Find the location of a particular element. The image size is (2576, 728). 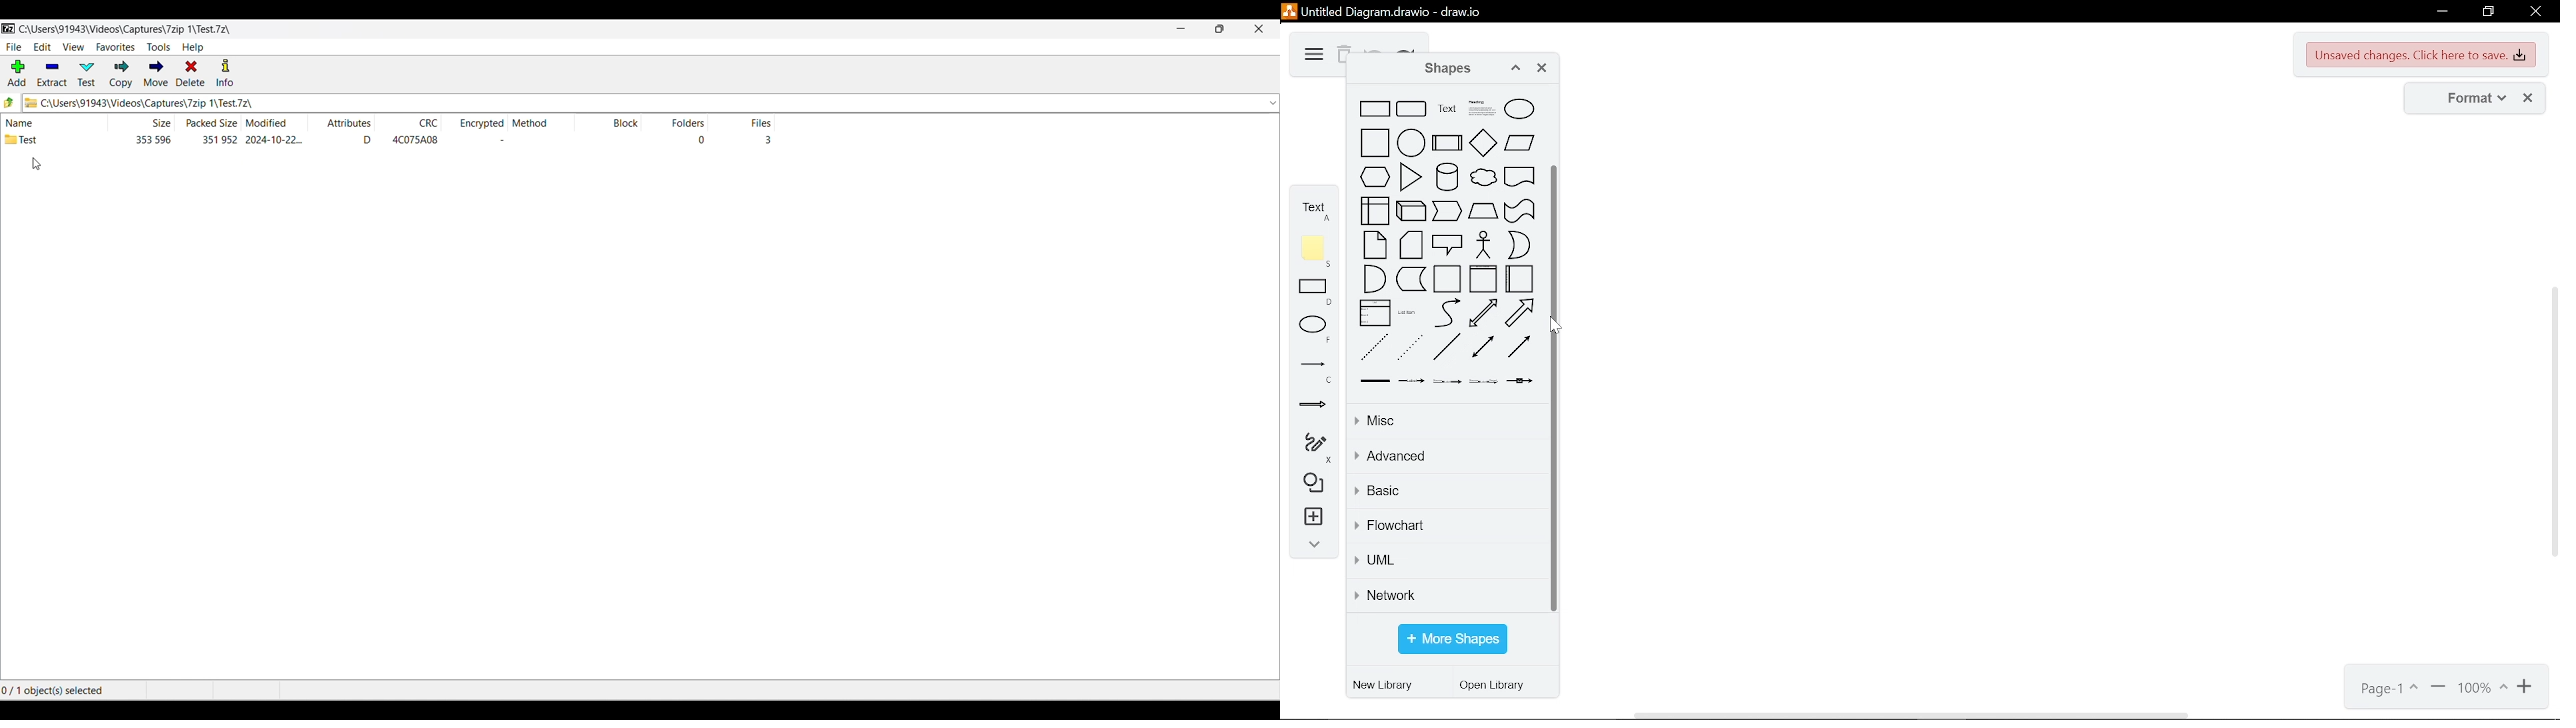

open library is located at coordinates (1497, 687).